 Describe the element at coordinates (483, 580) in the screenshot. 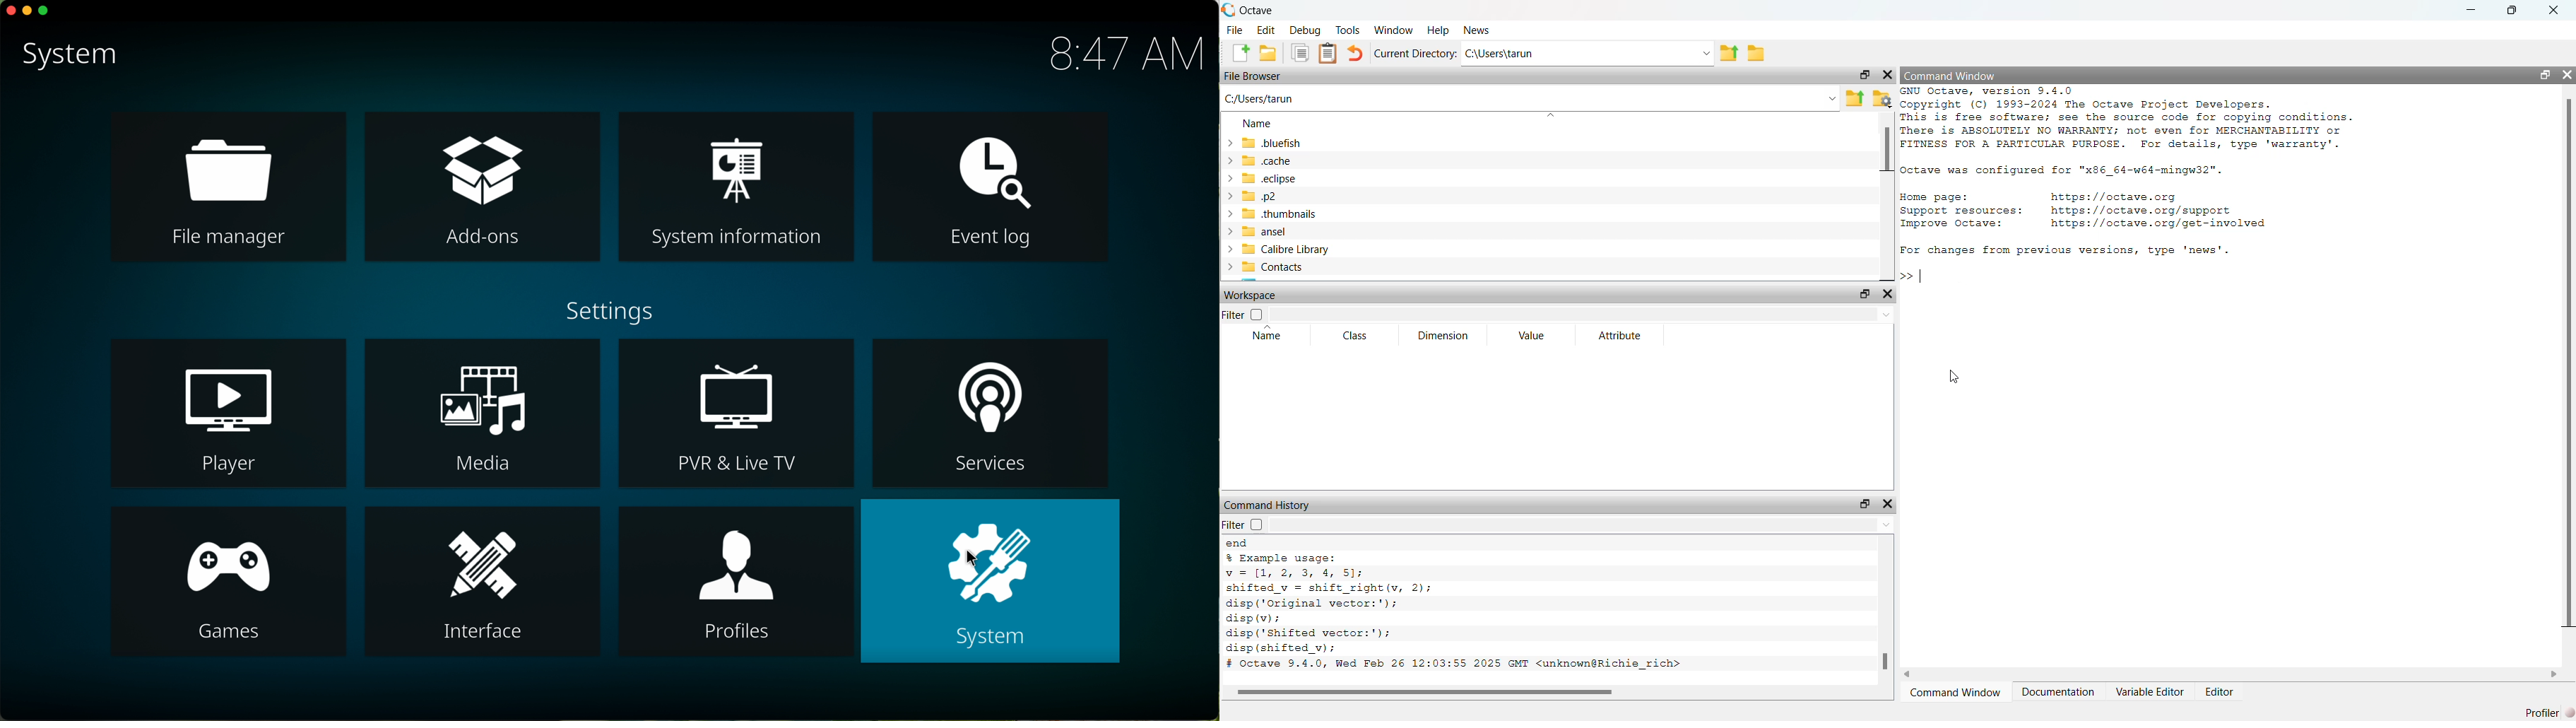

I see `interface` at that location.